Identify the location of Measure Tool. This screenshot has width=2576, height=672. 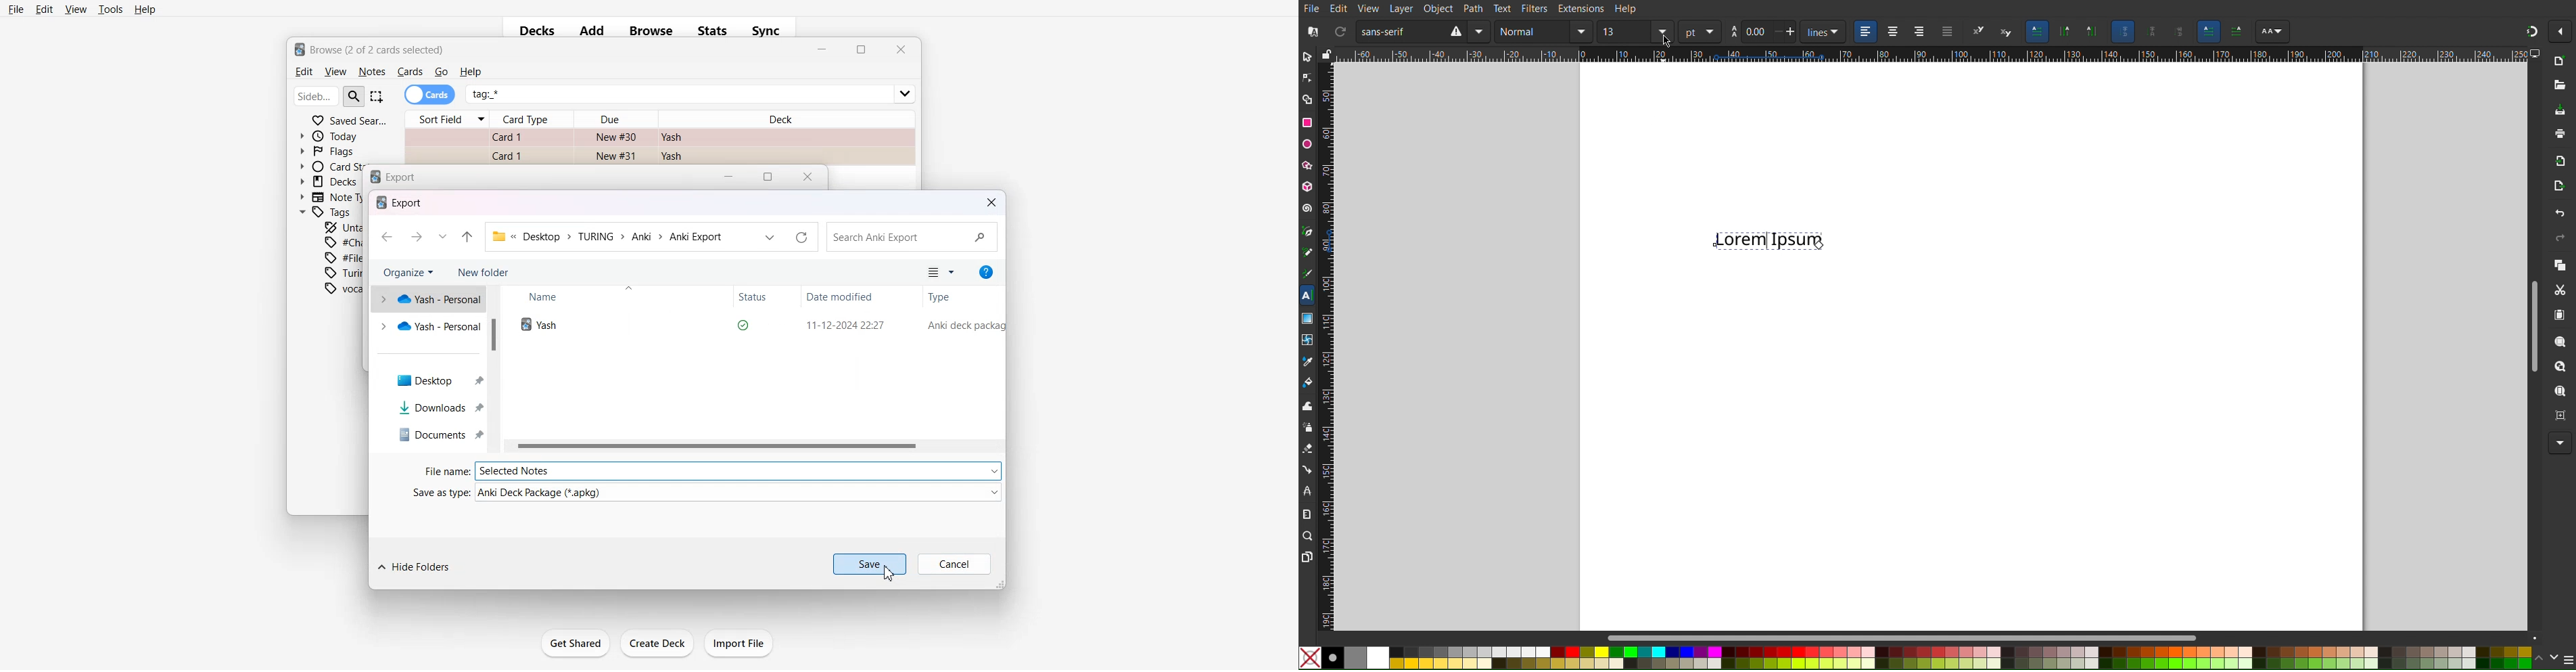
(1306, 513).